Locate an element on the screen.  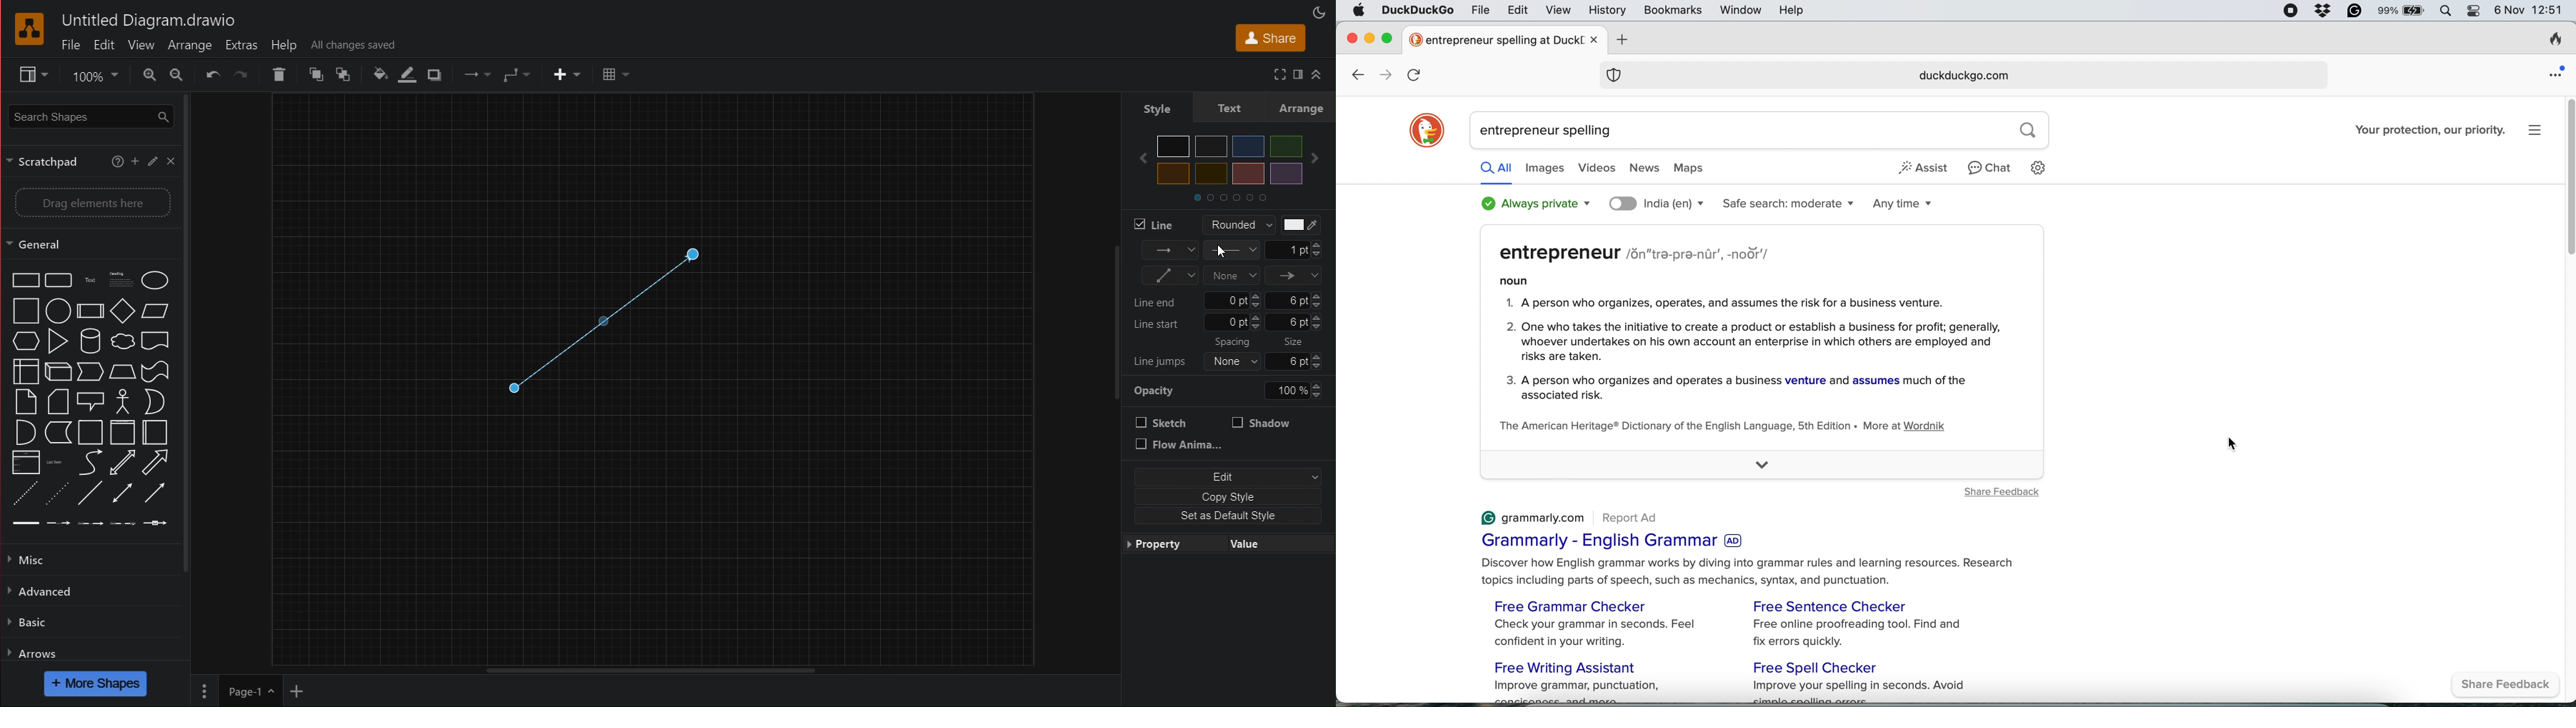
help is located at coordinates (1791, 11).